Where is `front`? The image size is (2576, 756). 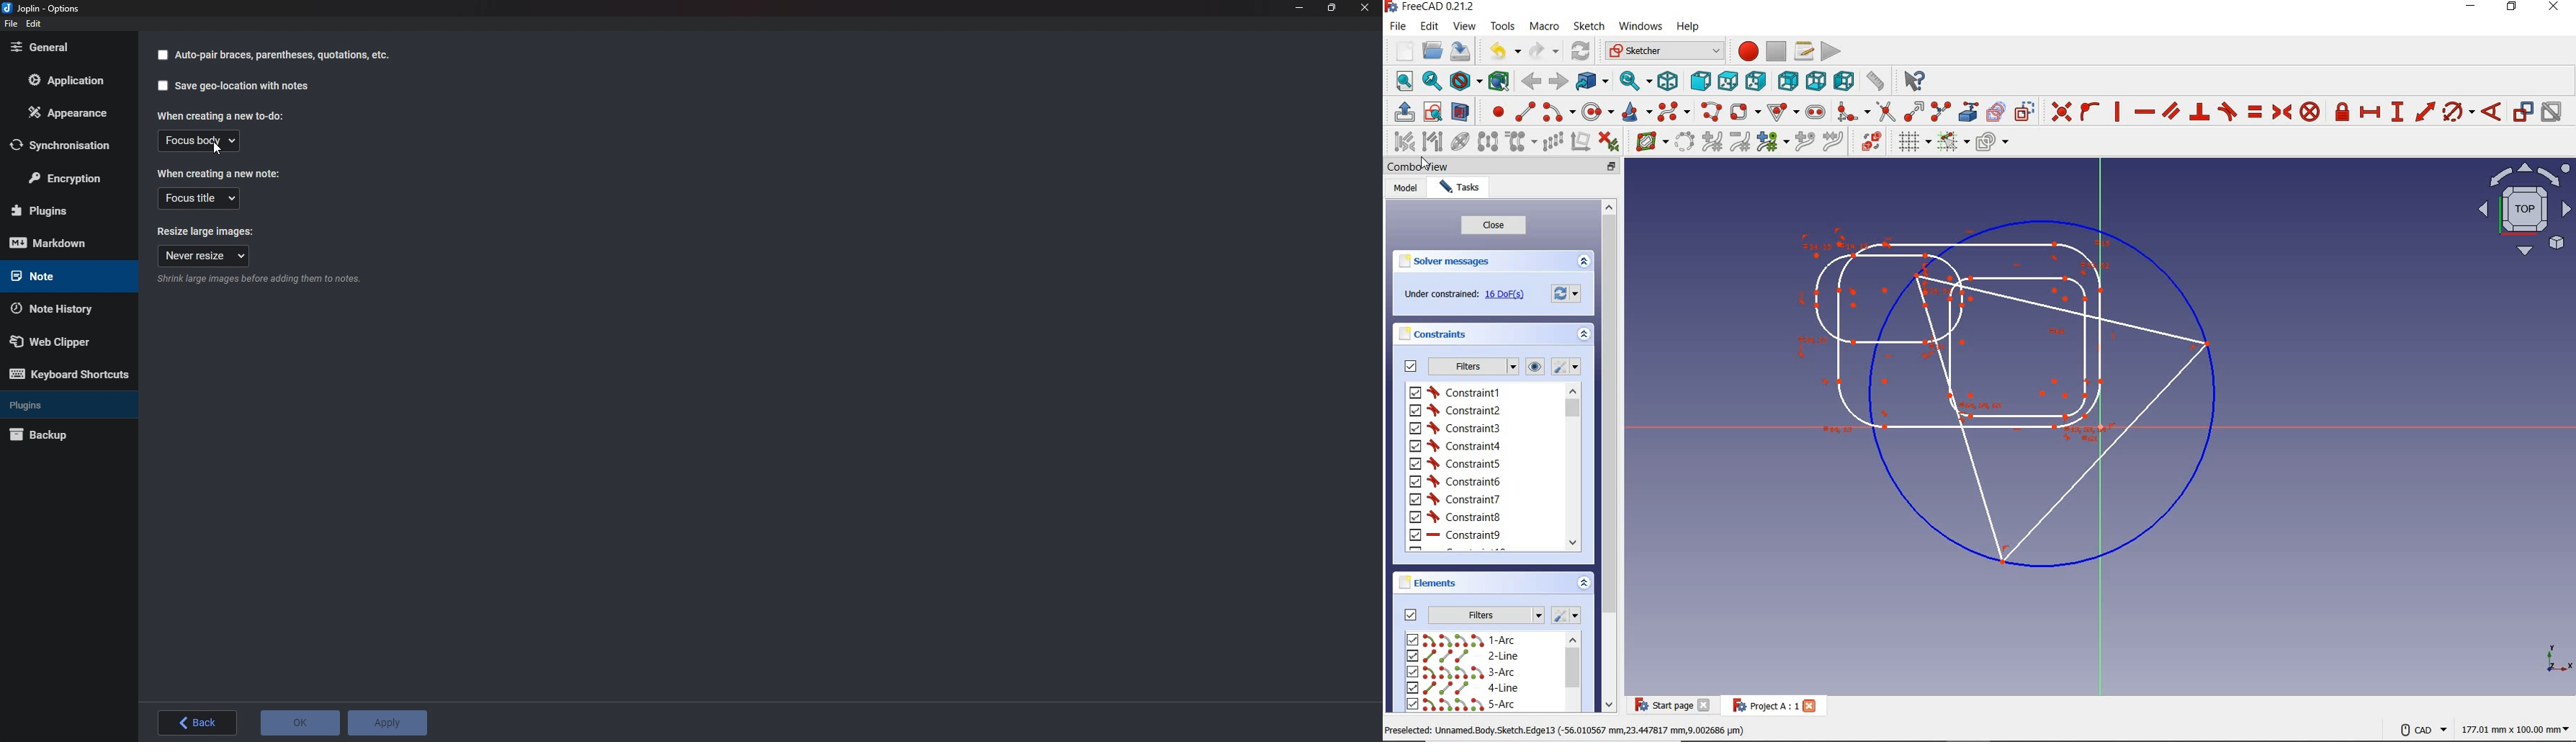 front is located at coordinates (1698, 80).